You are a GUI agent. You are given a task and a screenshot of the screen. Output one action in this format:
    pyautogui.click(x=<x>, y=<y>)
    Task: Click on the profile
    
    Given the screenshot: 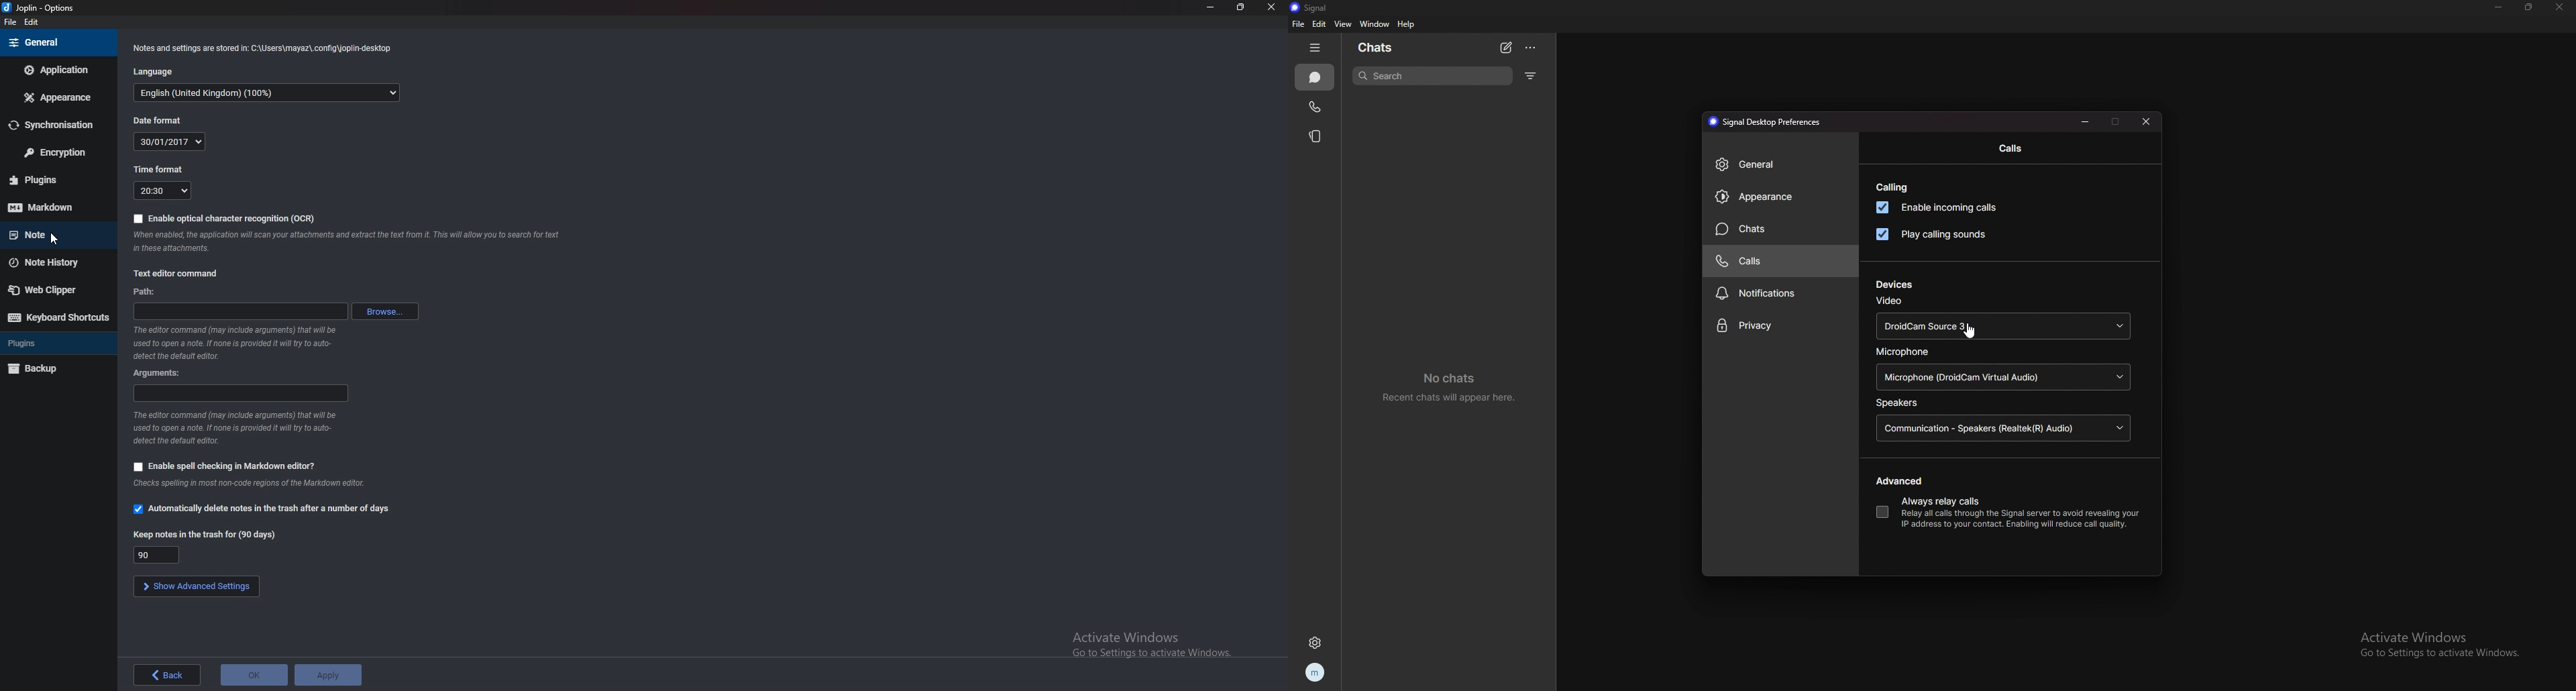 What is the action you would take?
    pyautogui.click(x=1315, y=674)
    